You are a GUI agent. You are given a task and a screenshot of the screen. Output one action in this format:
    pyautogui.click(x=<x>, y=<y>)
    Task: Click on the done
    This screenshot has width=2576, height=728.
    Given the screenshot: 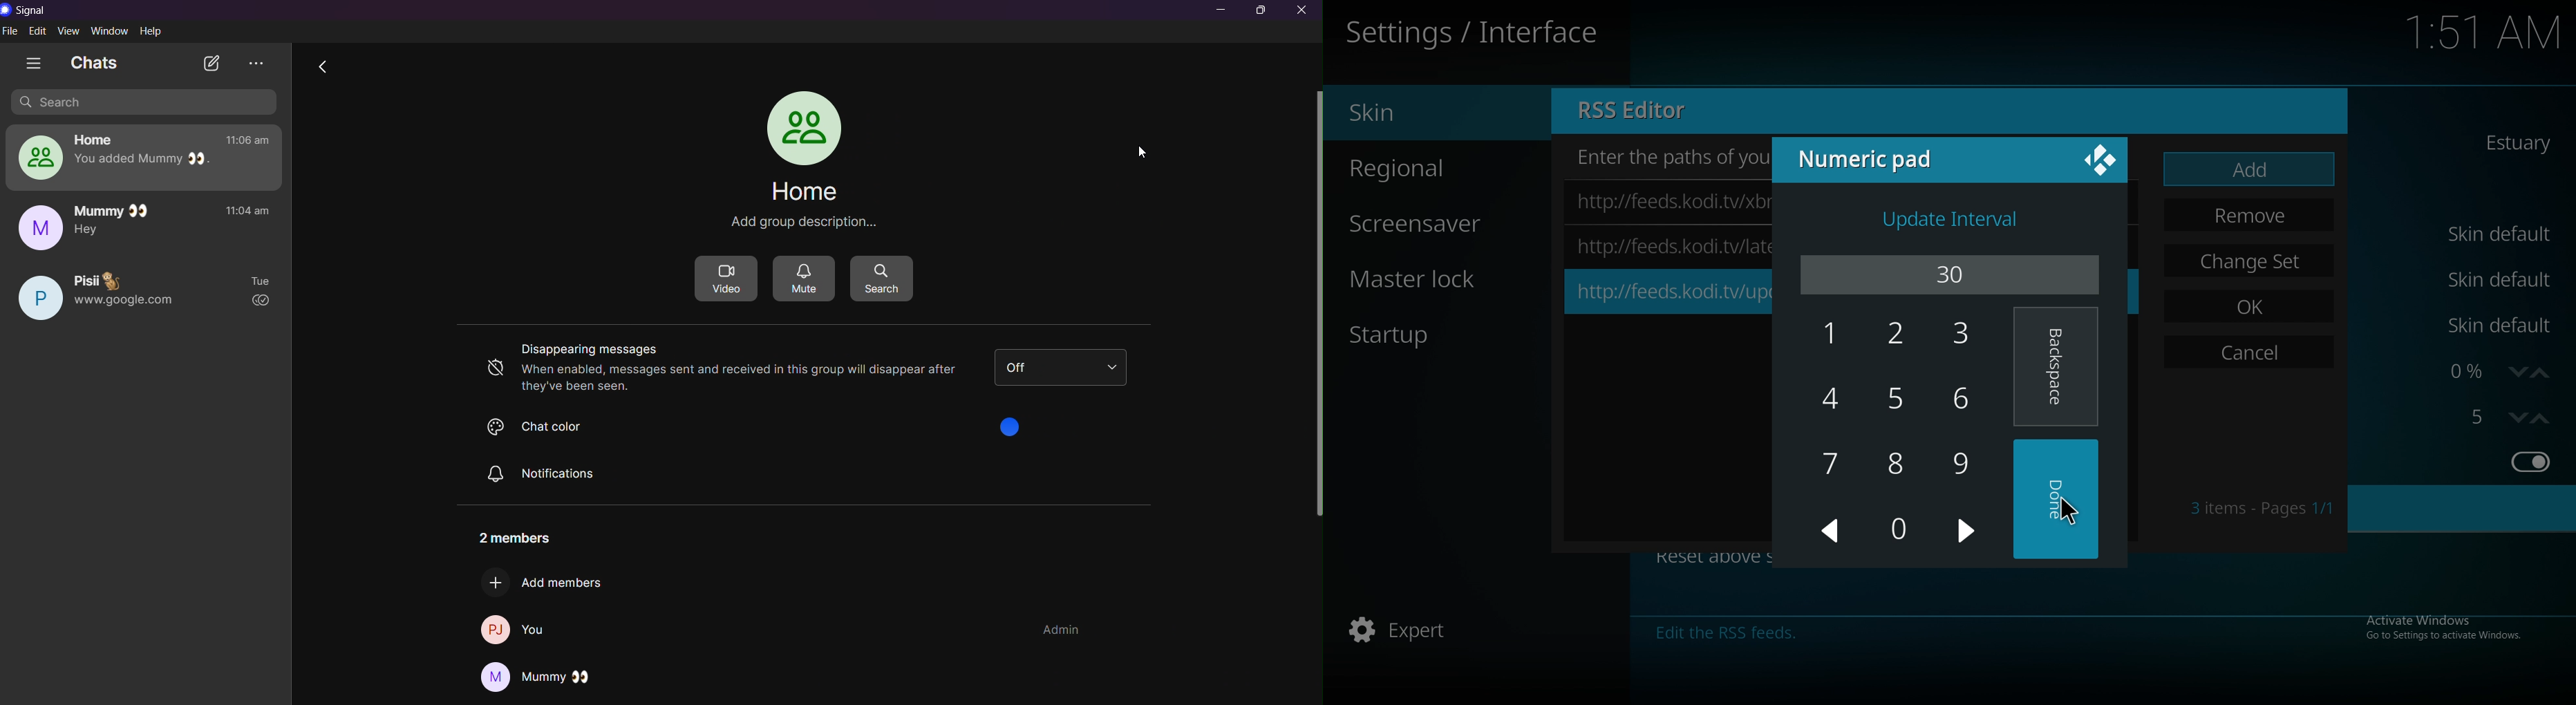 What is the action you would take?
    pyautogui.click(x=2057, y=499)
    